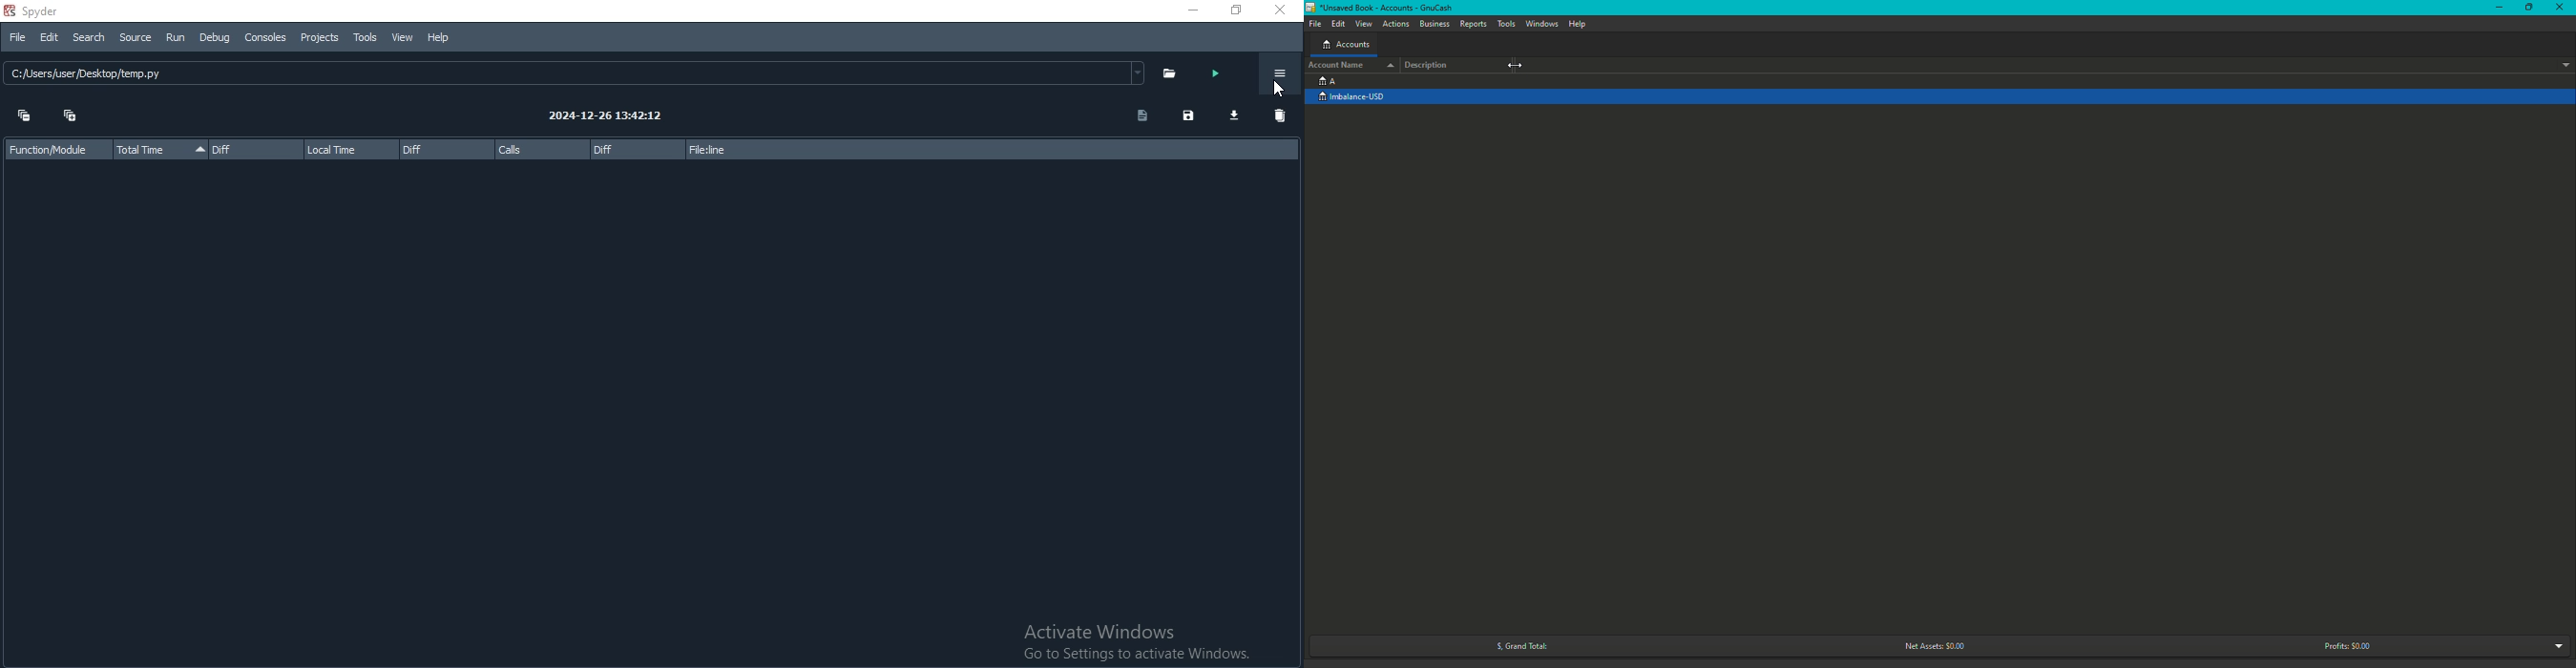 The height and width of the screenshot is (672, 2576). What do you see at coordinates (136, 38) in the screenshot?
I see `Source` at bounding box center [136, 38].